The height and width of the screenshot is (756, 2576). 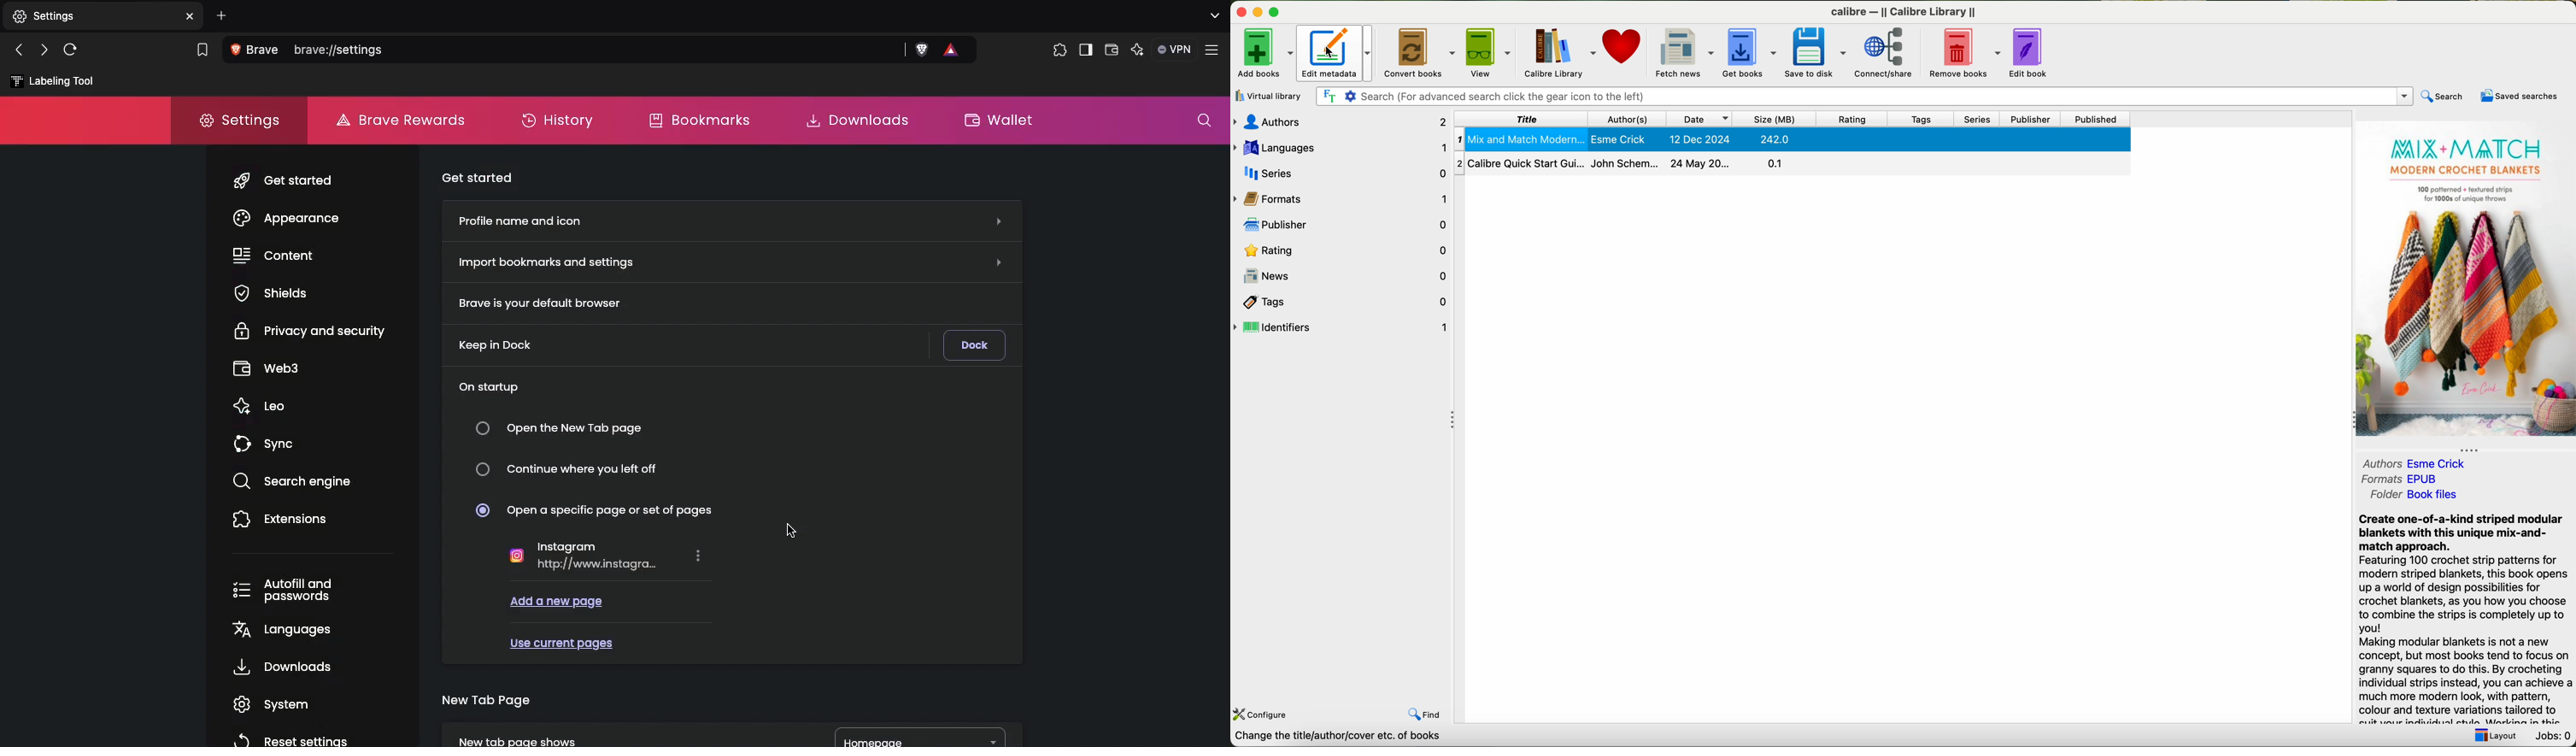 What do you see at coordinates (201, 50) in the screenshot?
I see `Bookmarks` at bounding box center [201, 50].